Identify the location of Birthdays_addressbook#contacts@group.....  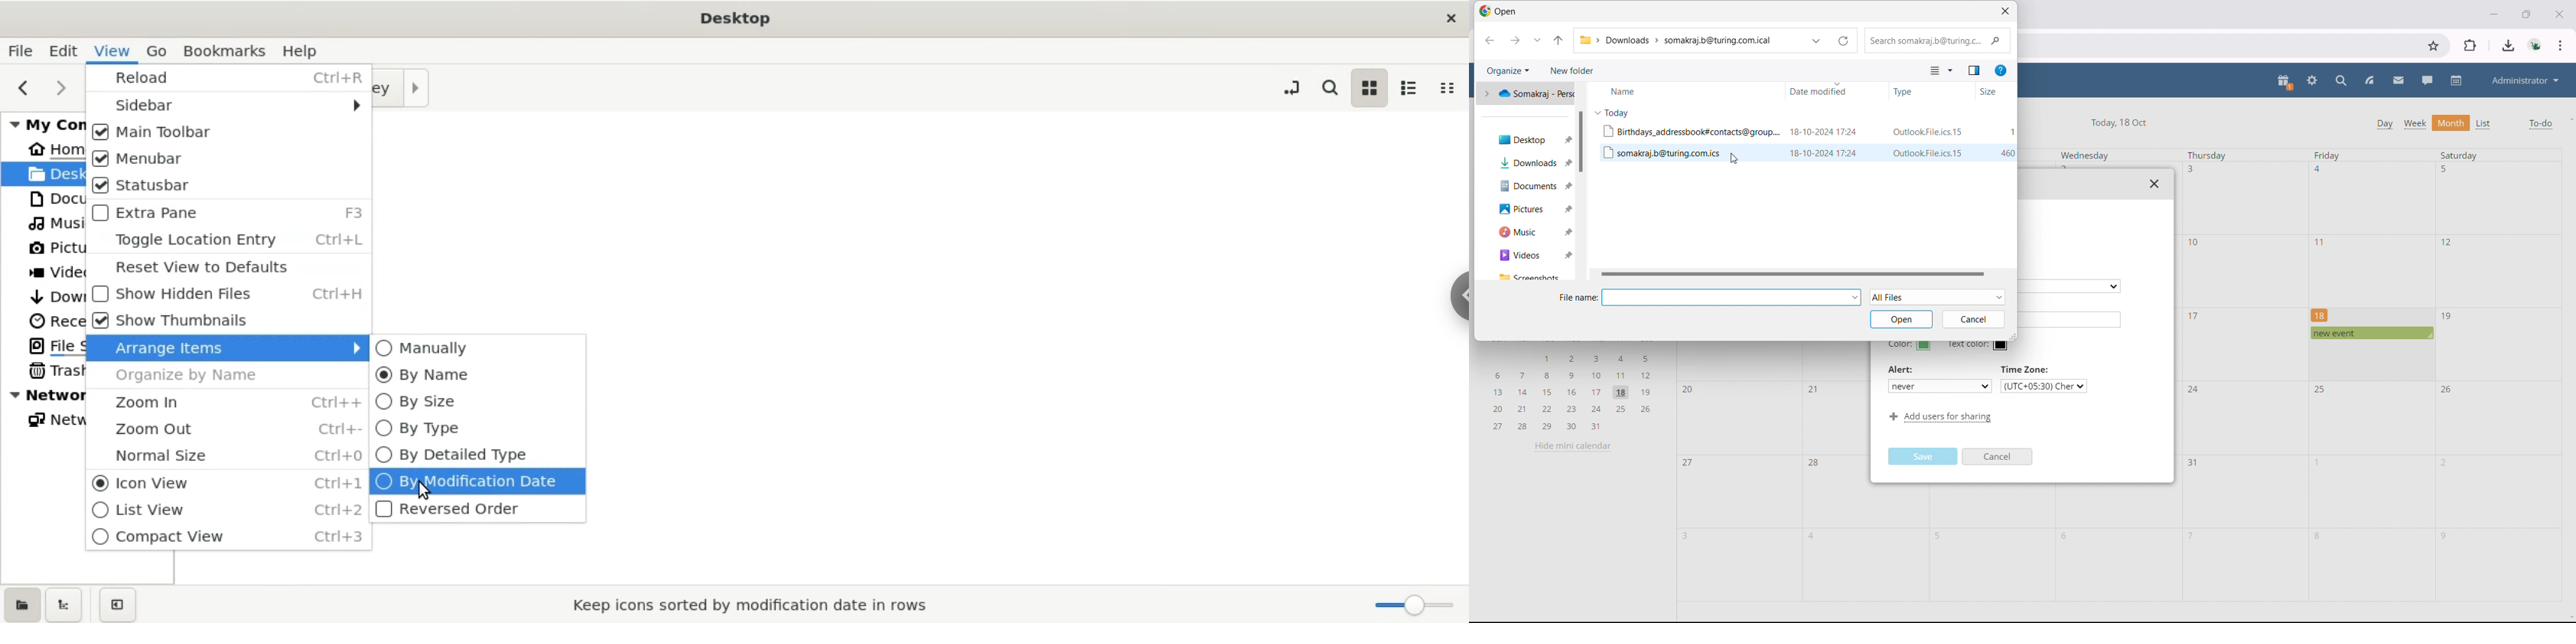
(1691, 131).